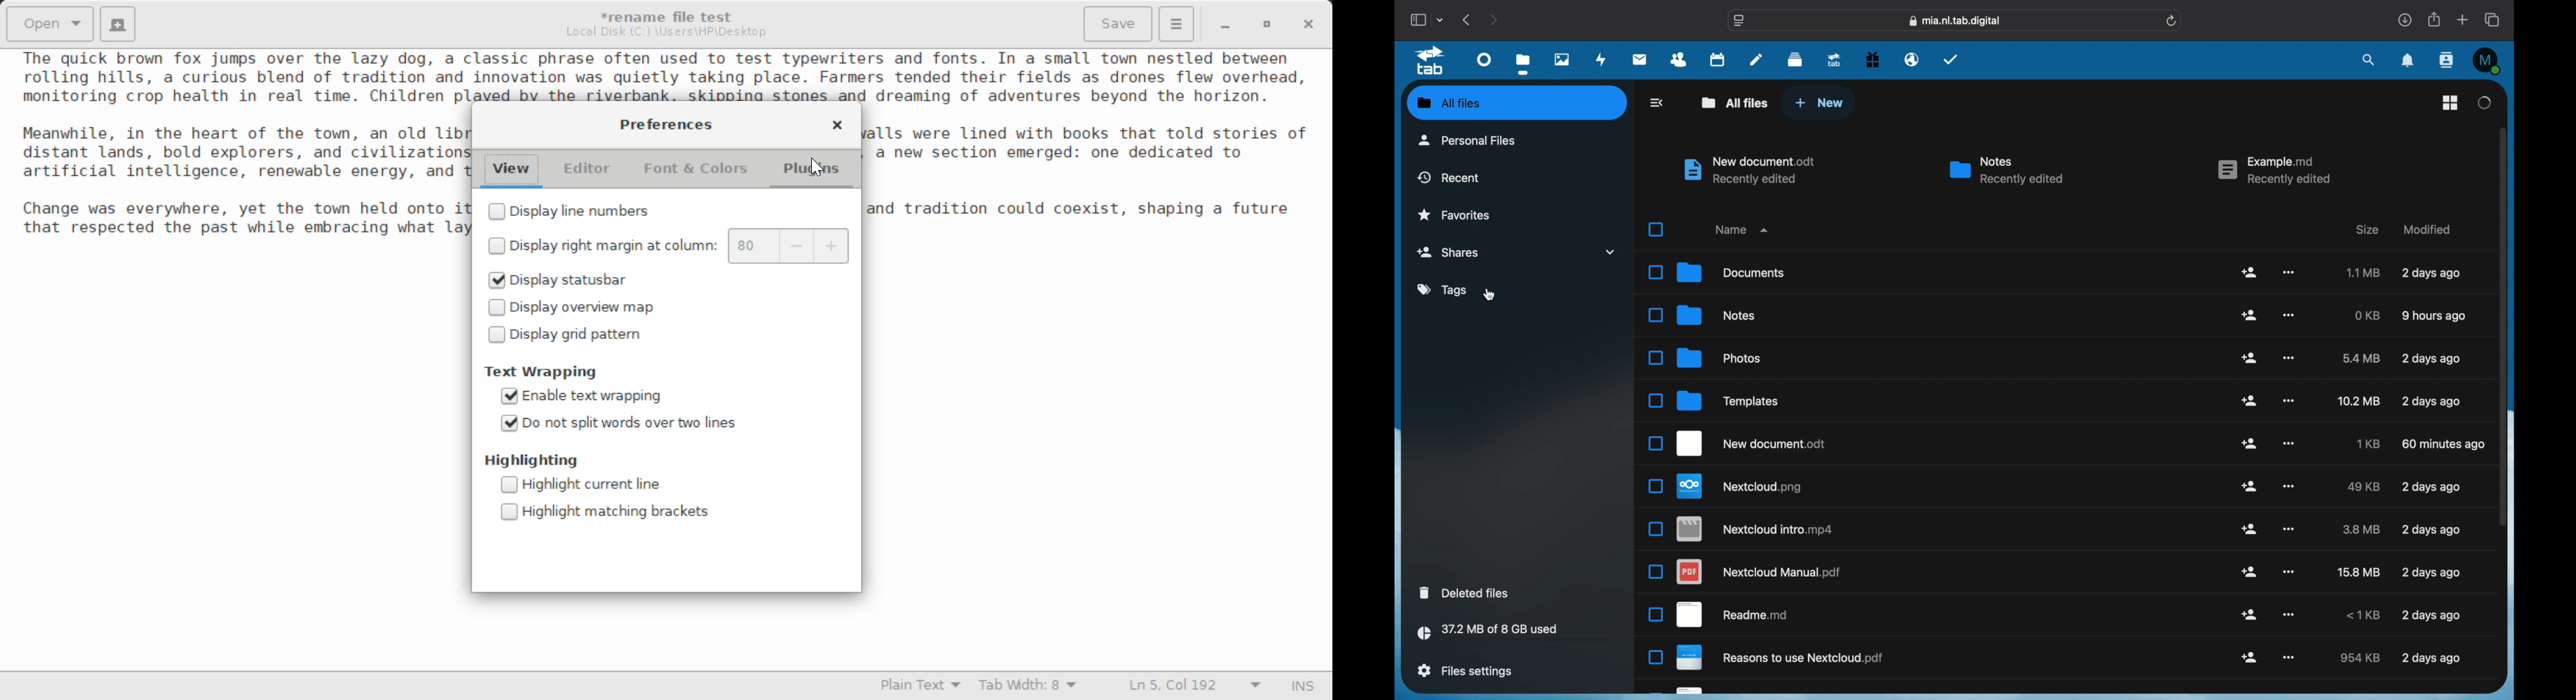 This screenshot has height=700, width=2576. What do you see at coordinates (2288, 486) in the screenshot?
I see `more options` at bounding box center [2288, 486].